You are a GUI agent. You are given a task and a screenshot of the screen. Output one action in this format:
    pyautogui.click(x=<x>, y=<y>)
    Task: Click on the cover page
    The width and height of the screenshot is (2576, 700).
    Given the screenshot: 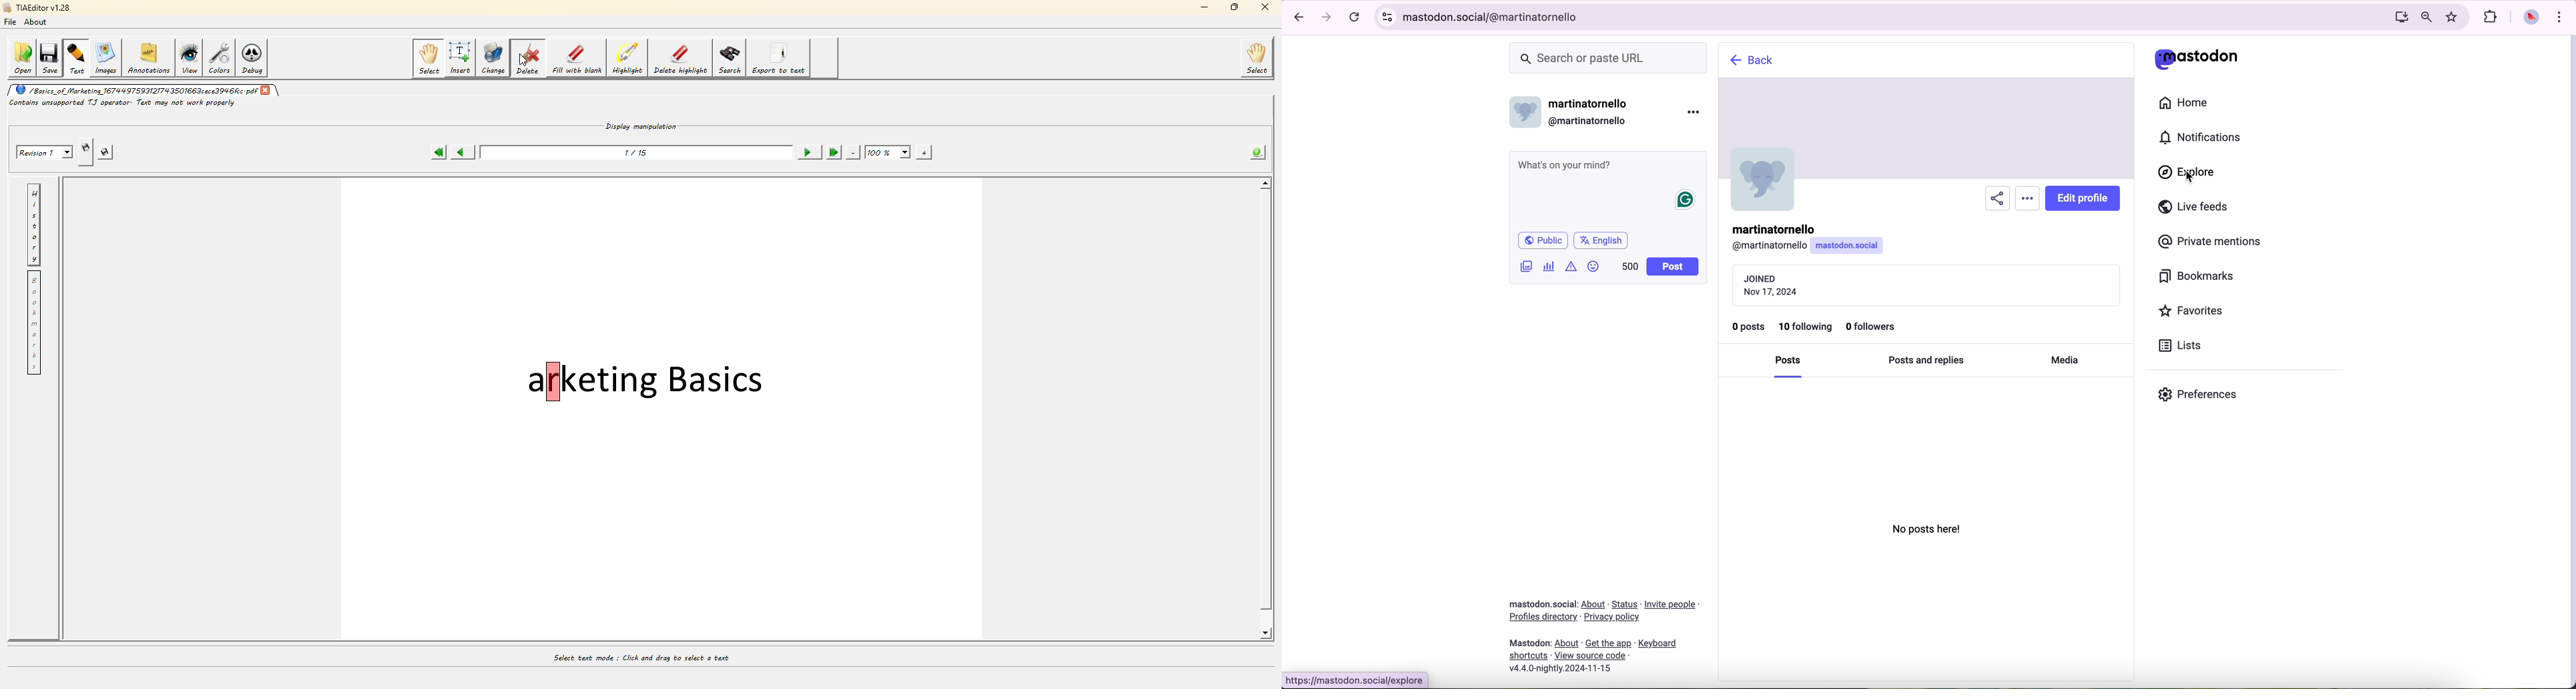 What is the action you would take?
    pyautogui.click(x=1919, y=111)
    